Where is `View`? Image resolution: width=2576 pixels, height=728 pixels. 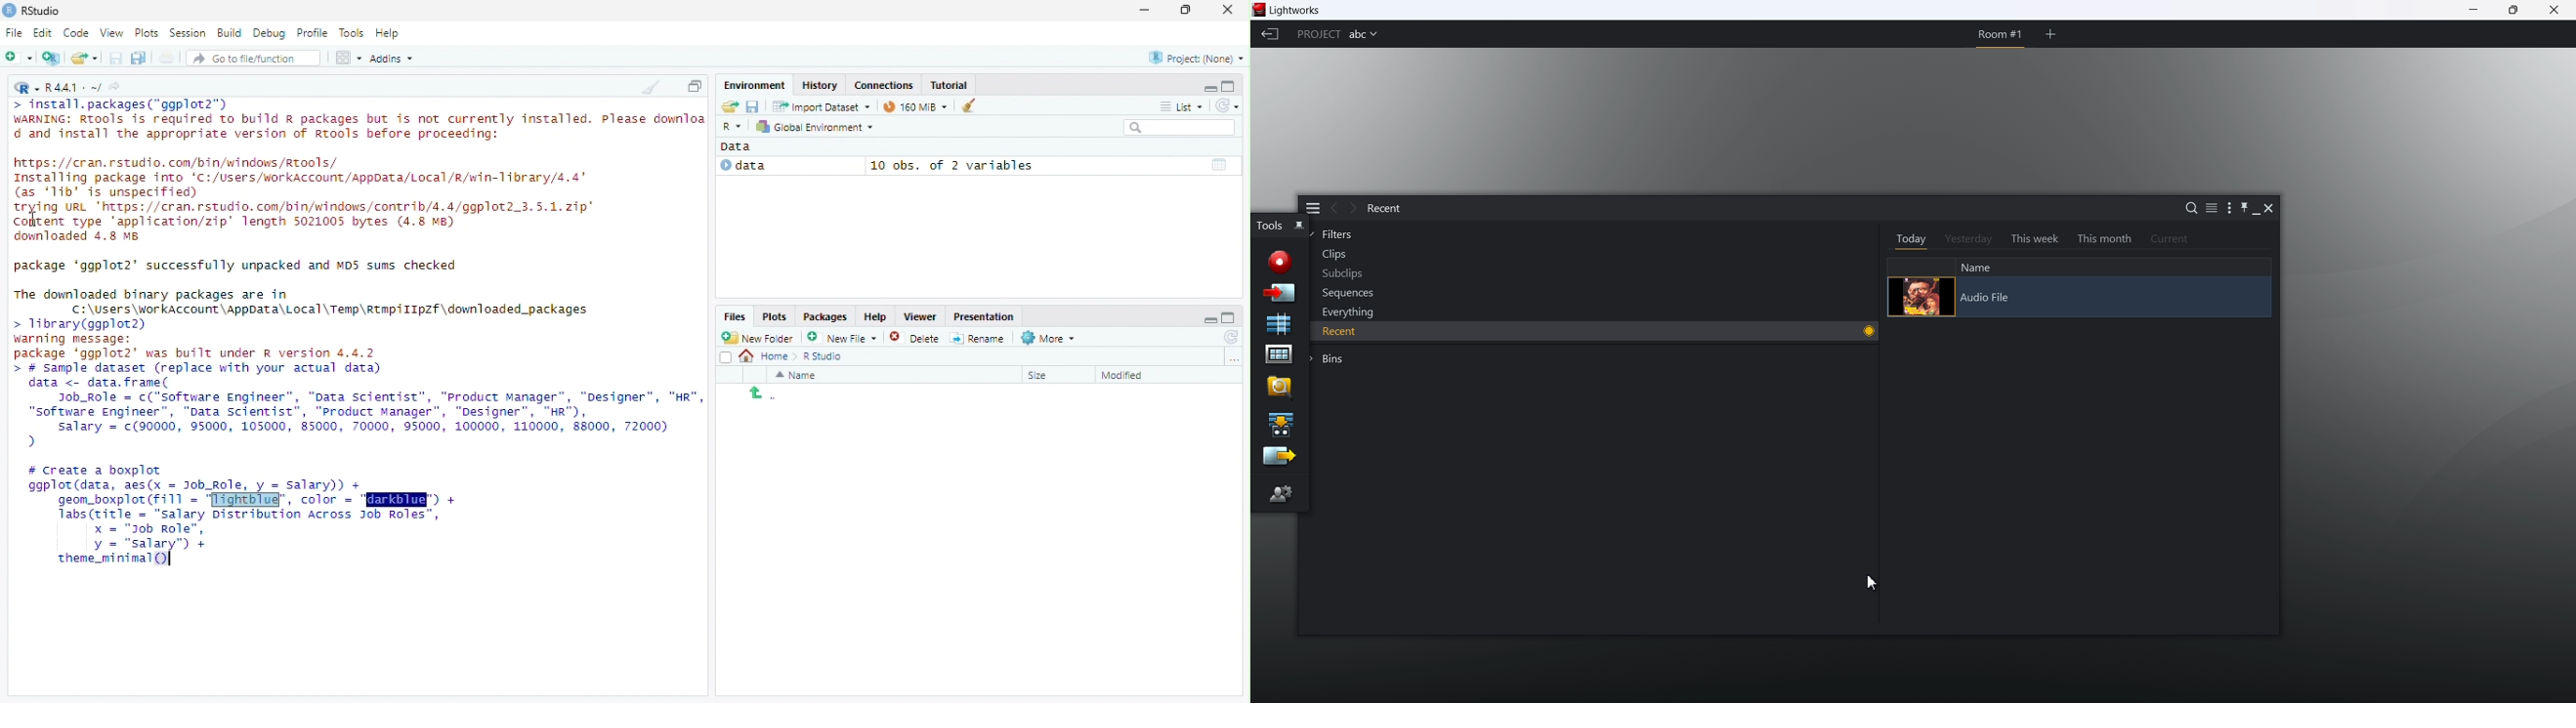 View is located at coordinates (113, 31).